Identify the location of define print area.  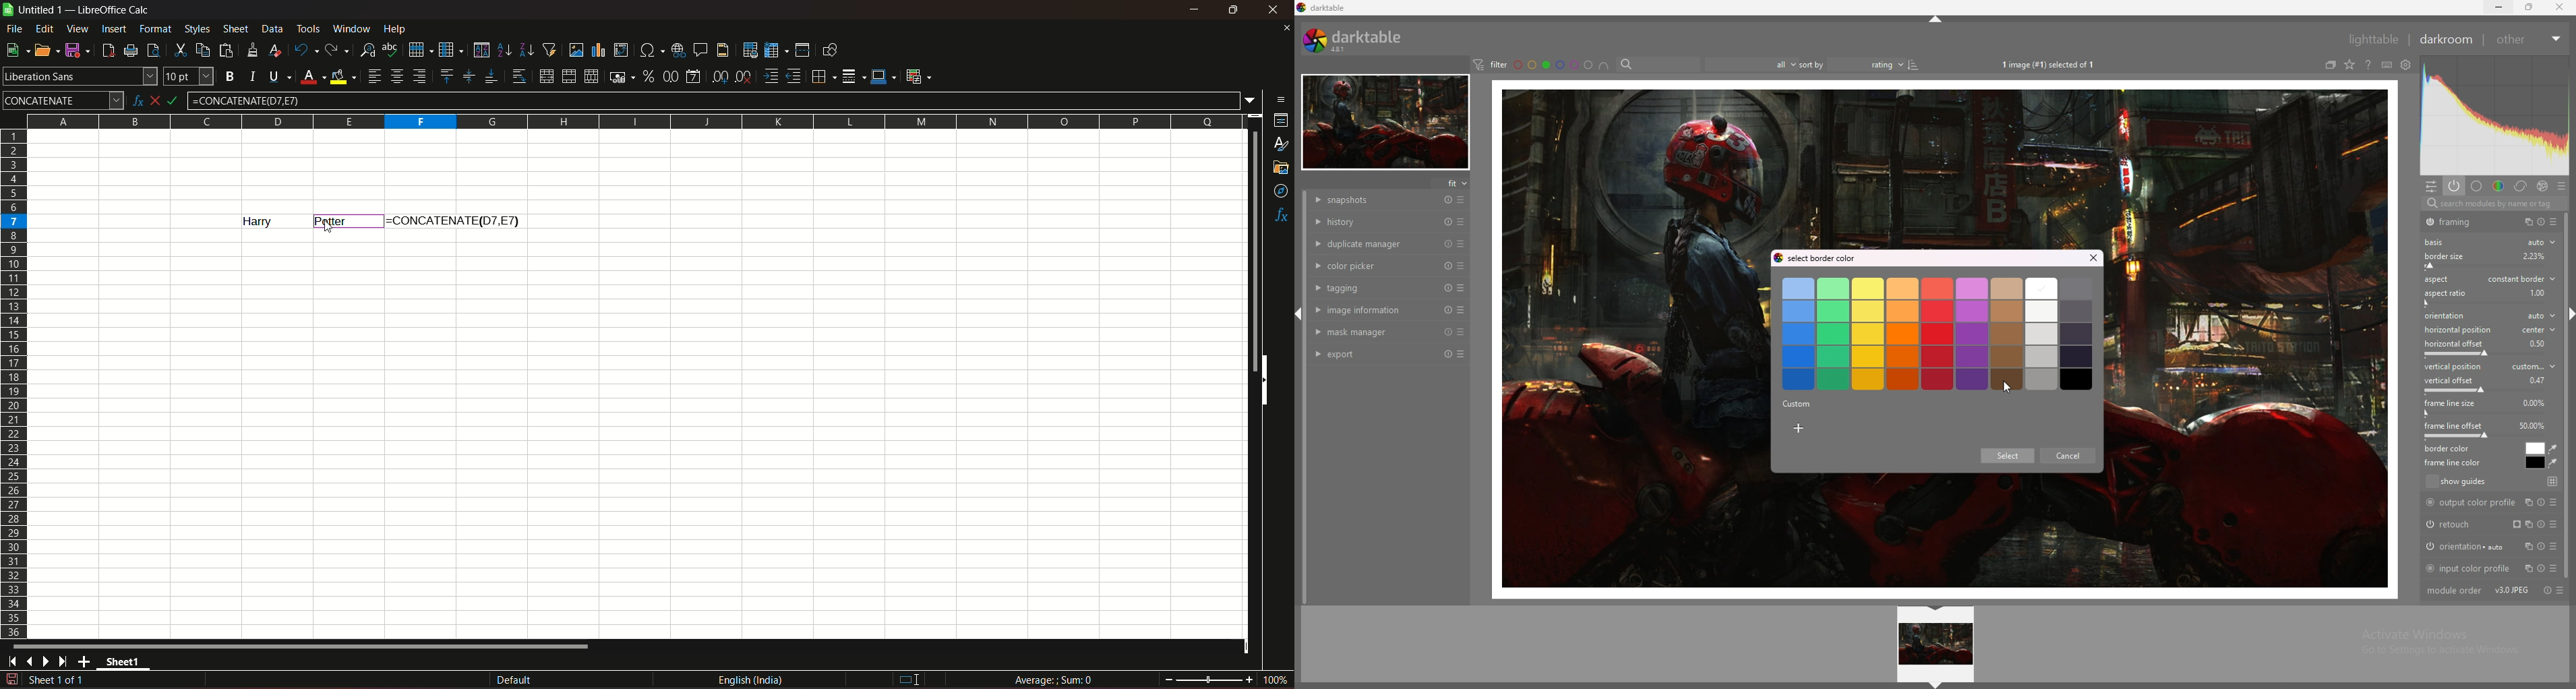
(750, 51).